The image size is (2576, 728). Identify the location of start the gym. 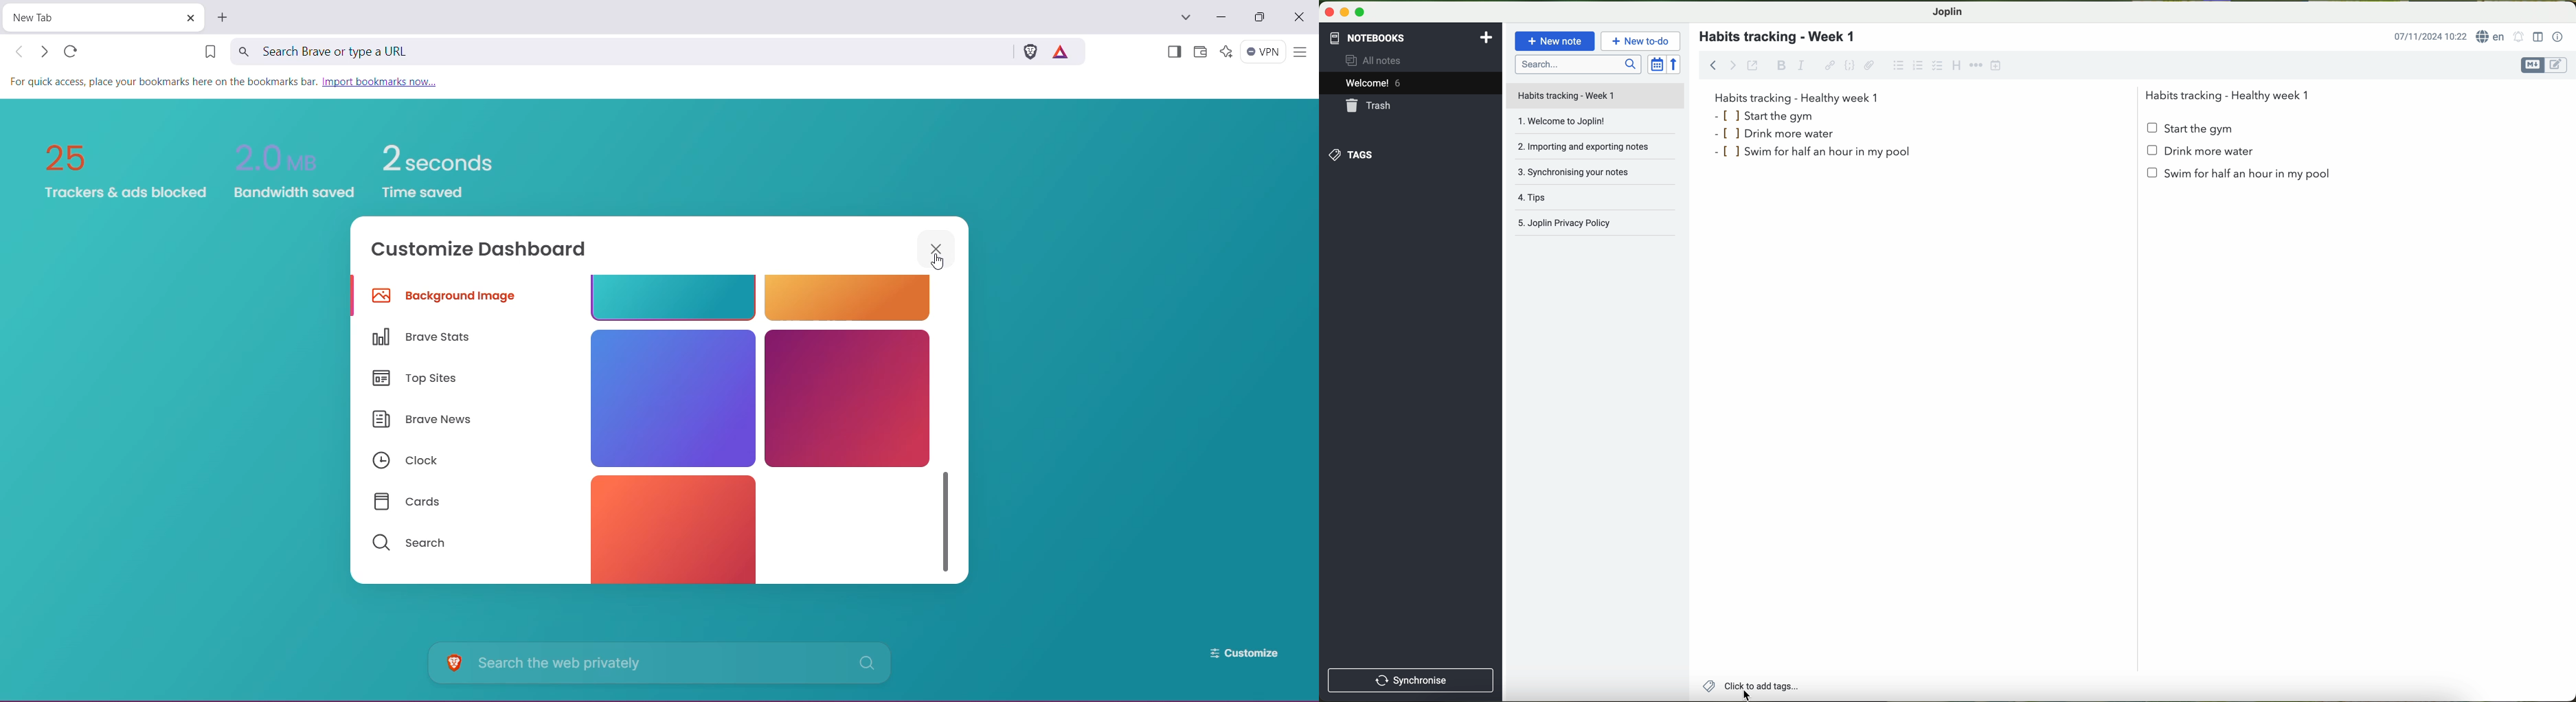
(2191, 129).